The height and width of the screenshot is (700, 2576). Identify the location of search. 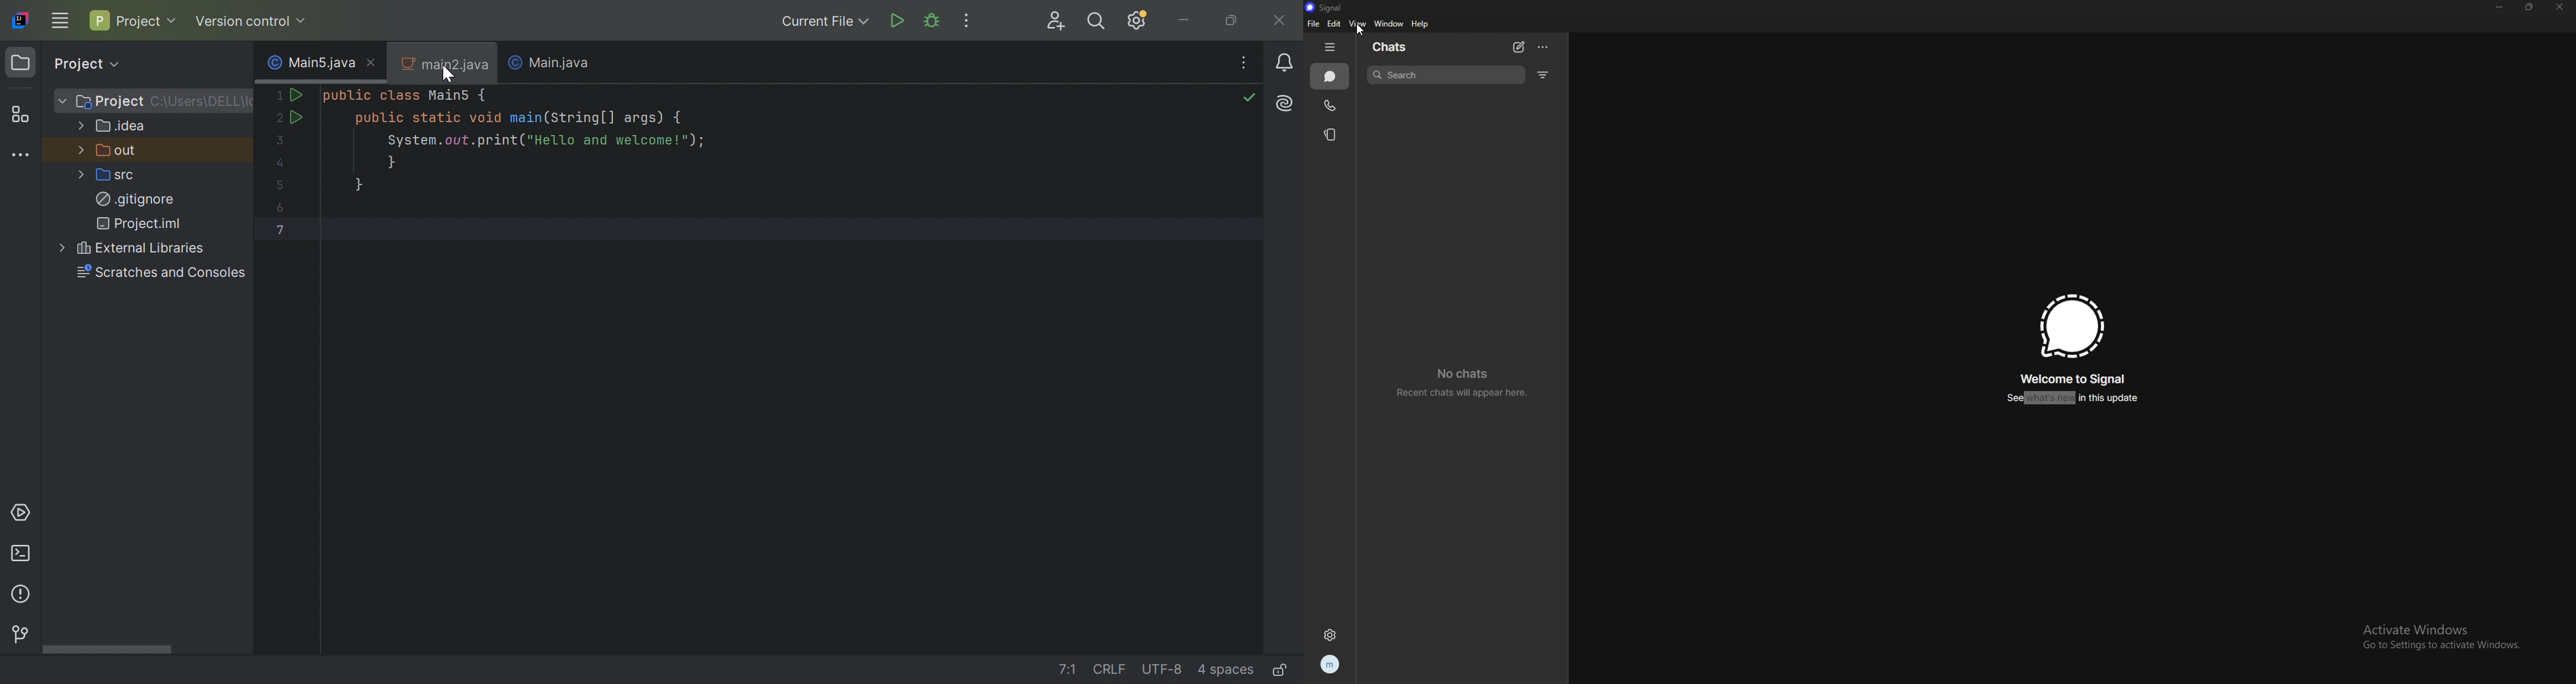
(1446, 76).